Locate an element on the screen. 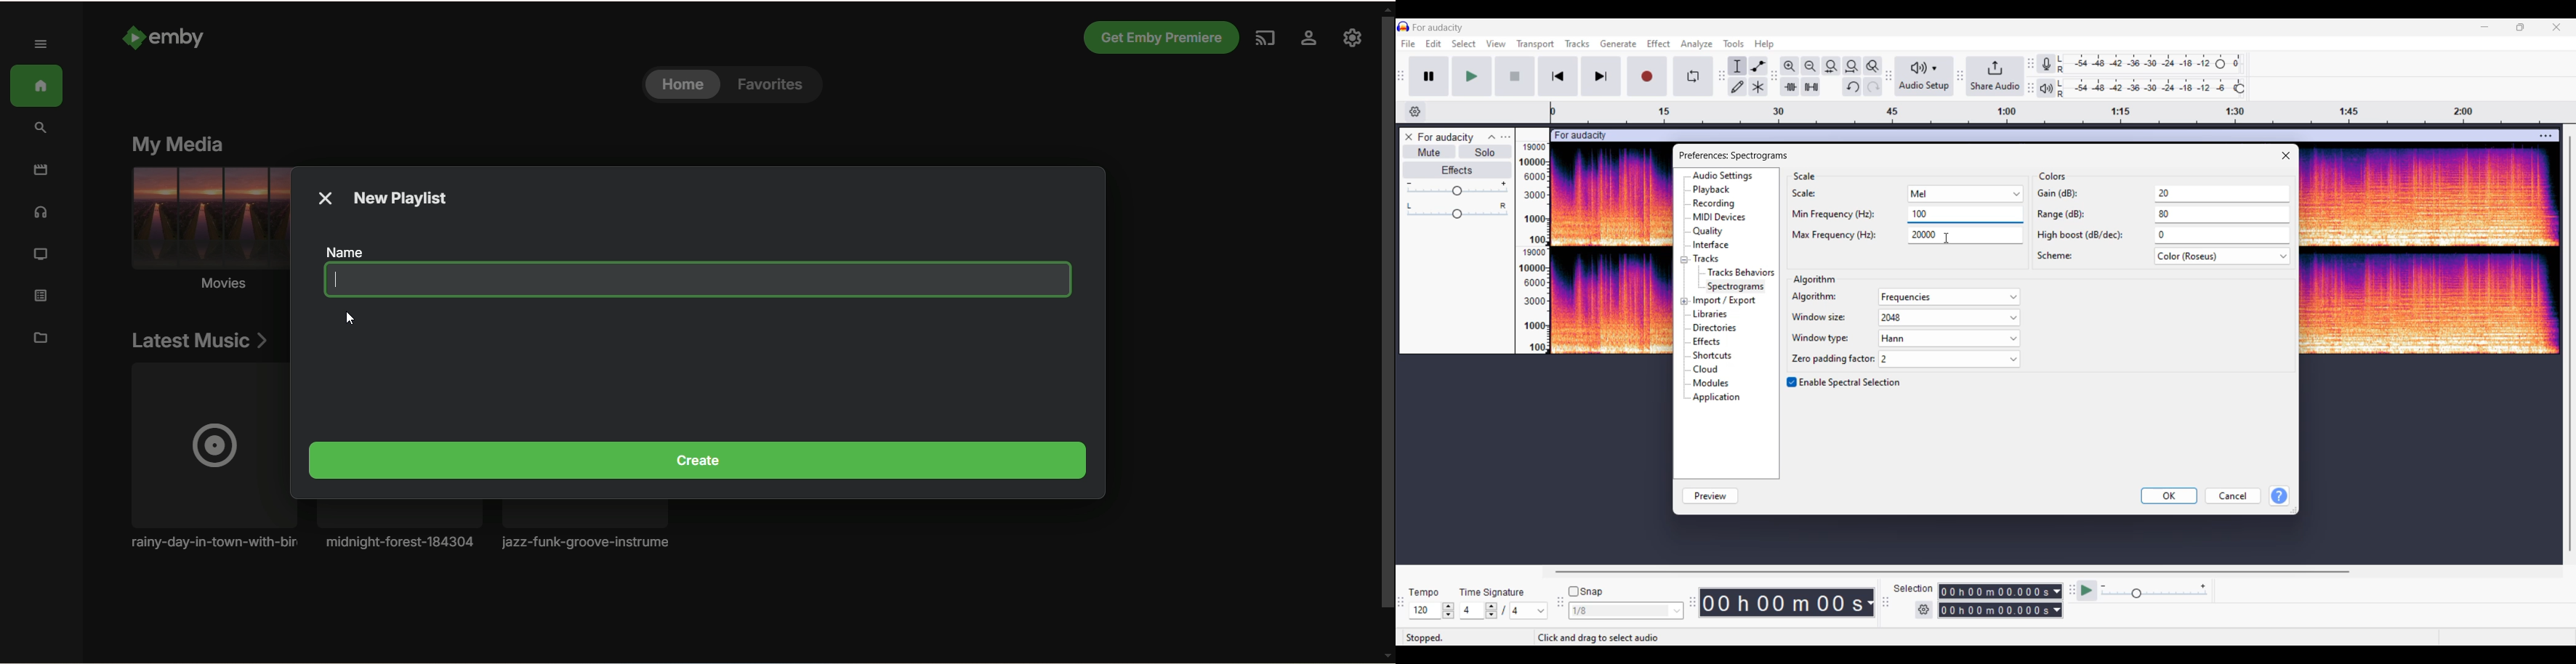 Image resolution: width=2576 pixels, height=672 pixels. zone padding factor is located at coordinates (1902, 359).